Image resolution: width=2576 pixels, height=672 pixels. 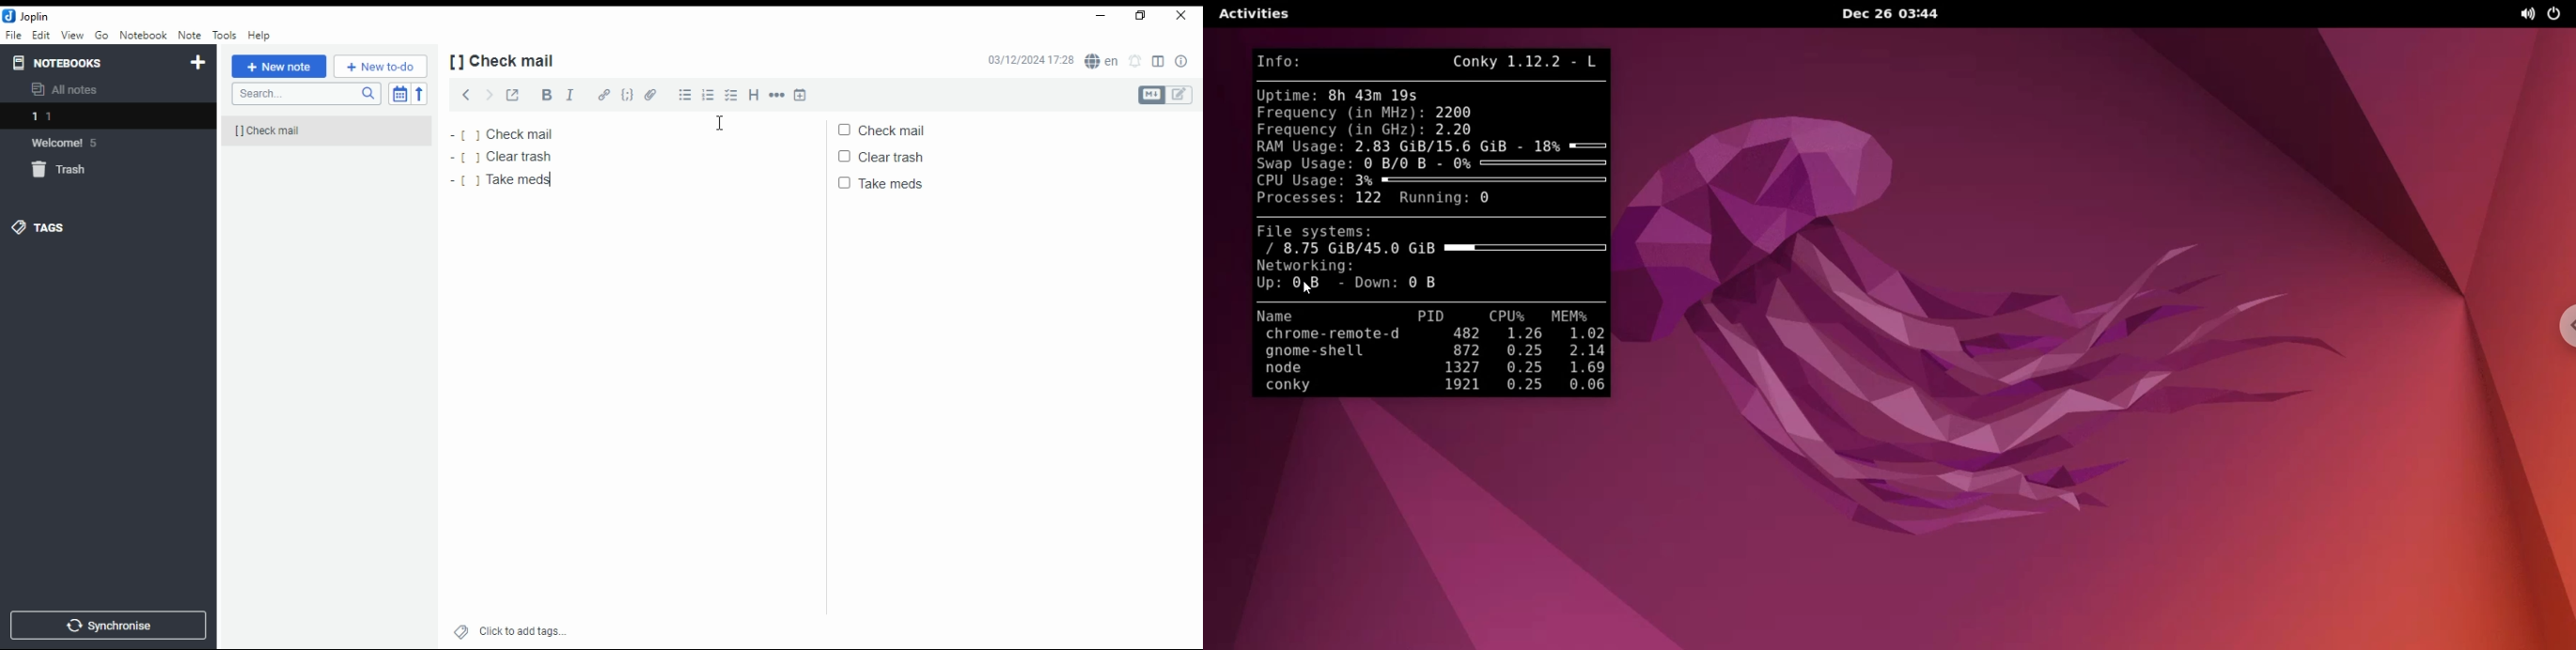 What do you see at coordinates (1181, 17) in the screenshot?
I see `close window` at bounding box center [1181, 17].